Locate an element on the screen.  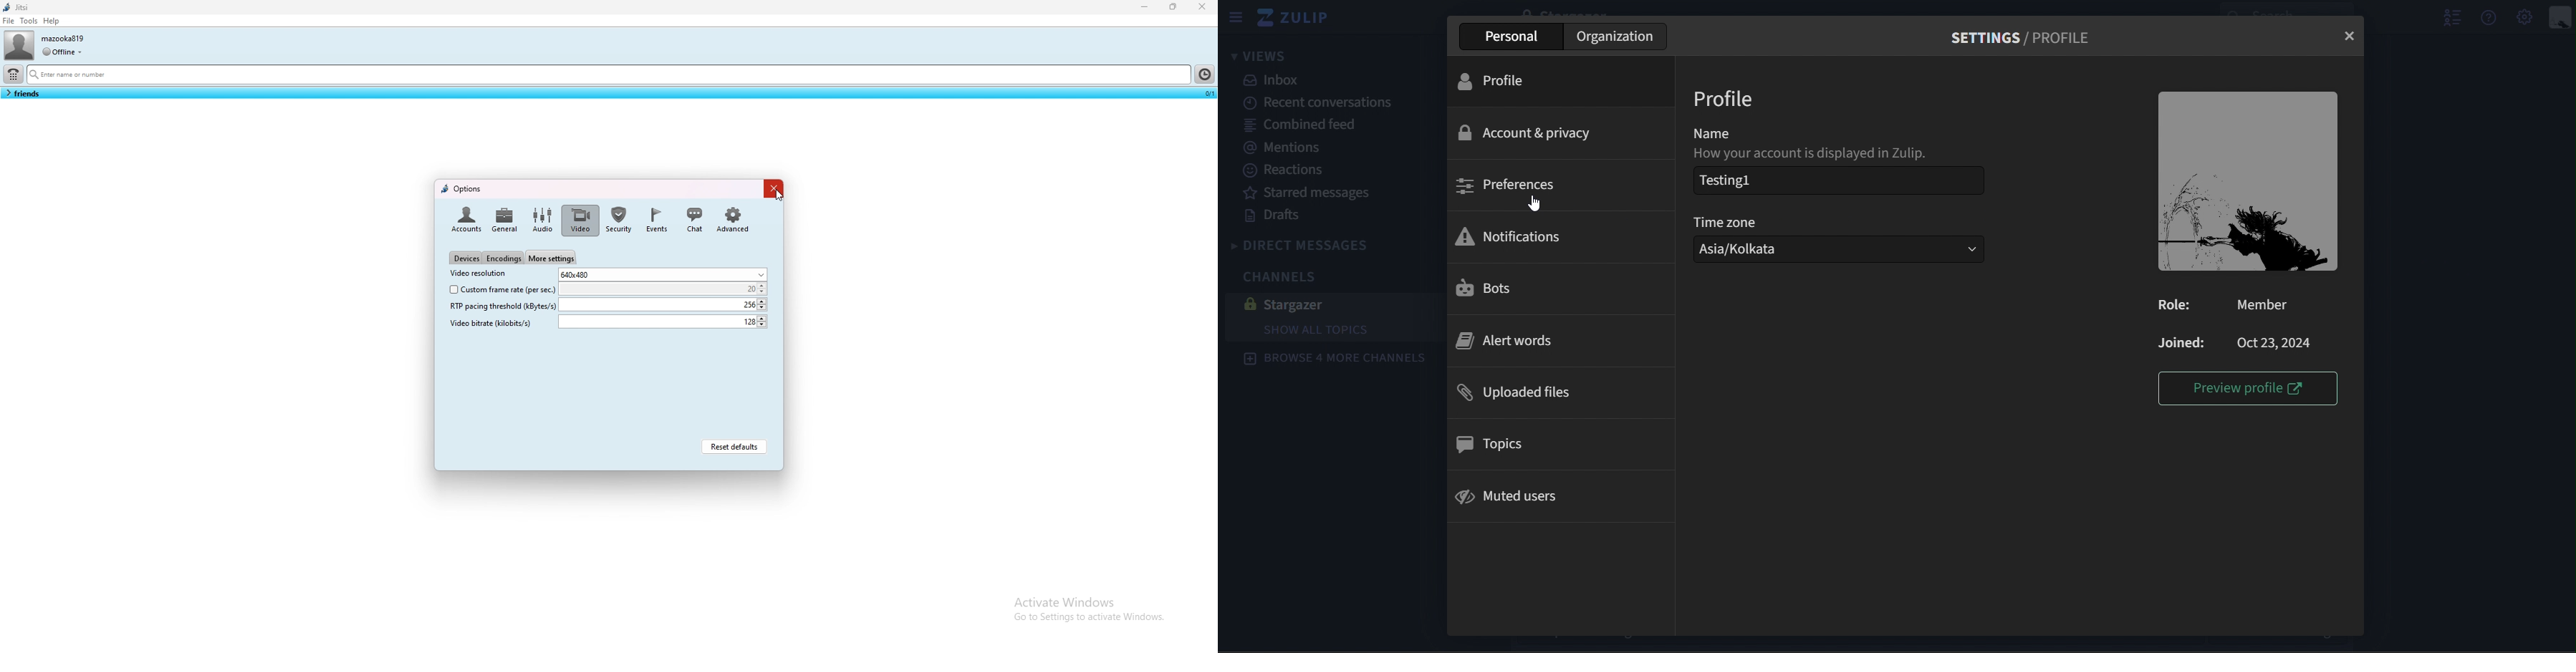
Video resolution is located at coordinates (478, 273).